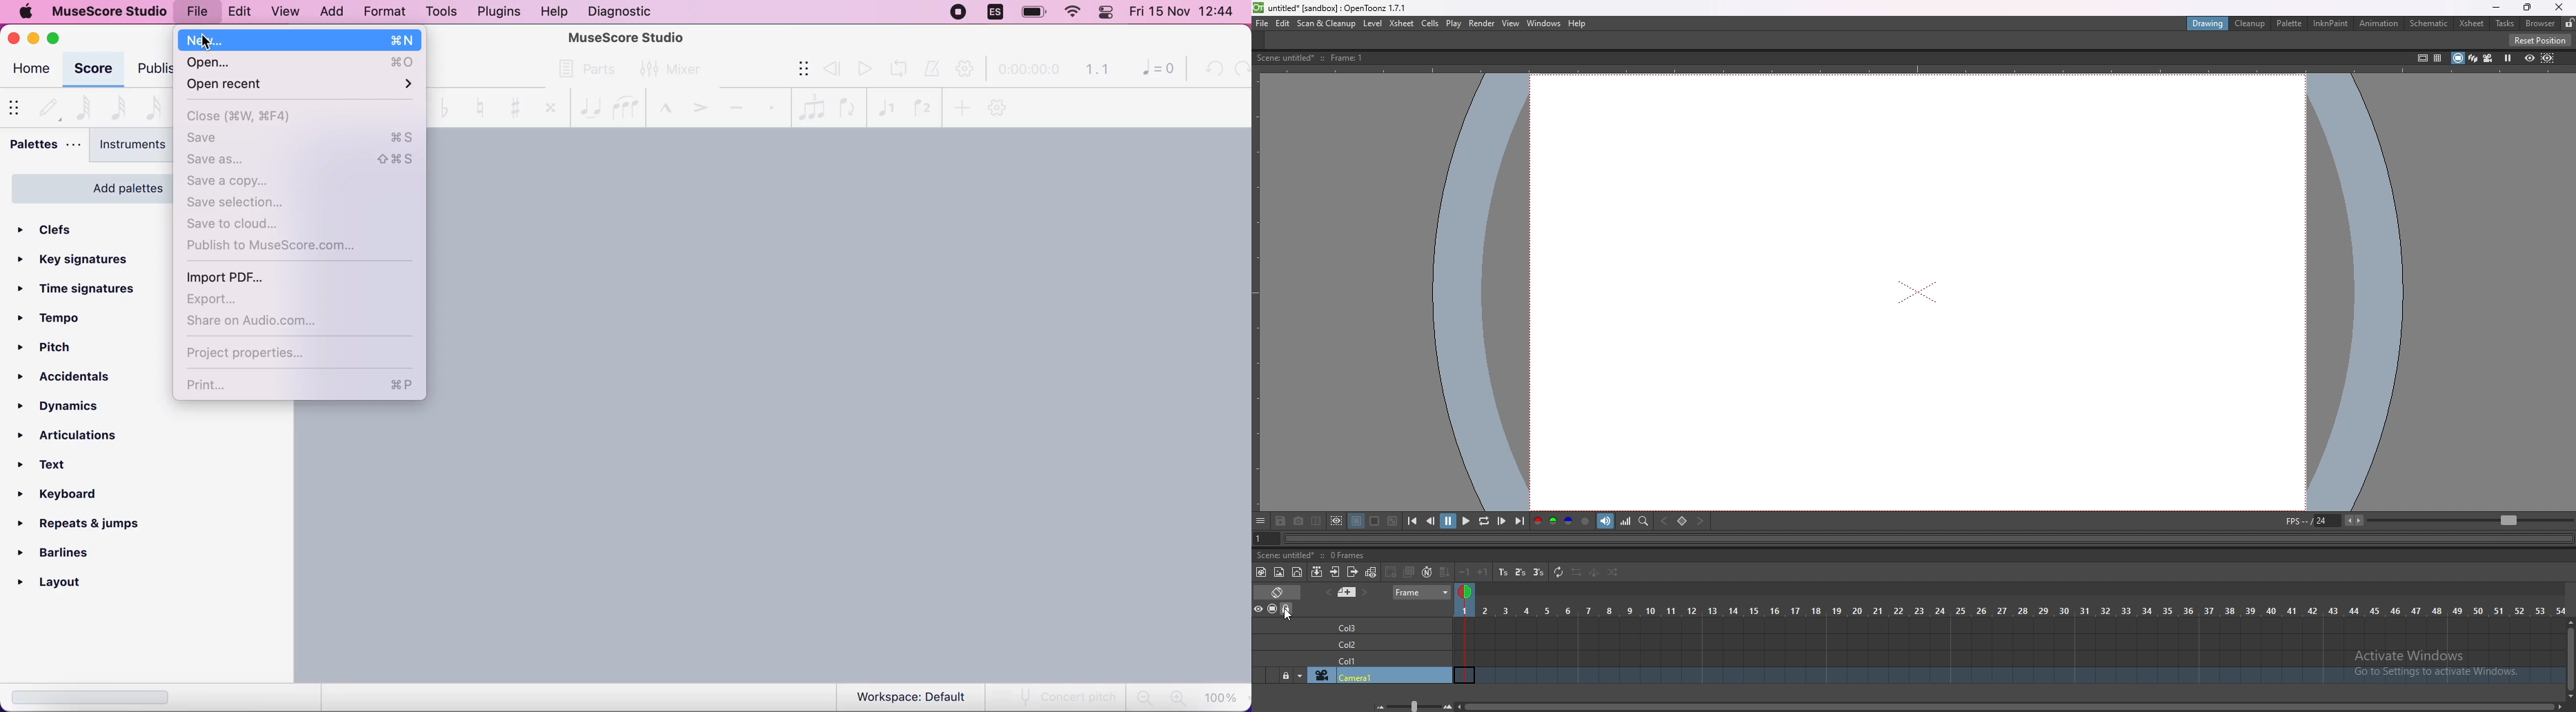  Describe the element at coordinates (1392, 521) in the screenshot. I see `checkered background` at that location.